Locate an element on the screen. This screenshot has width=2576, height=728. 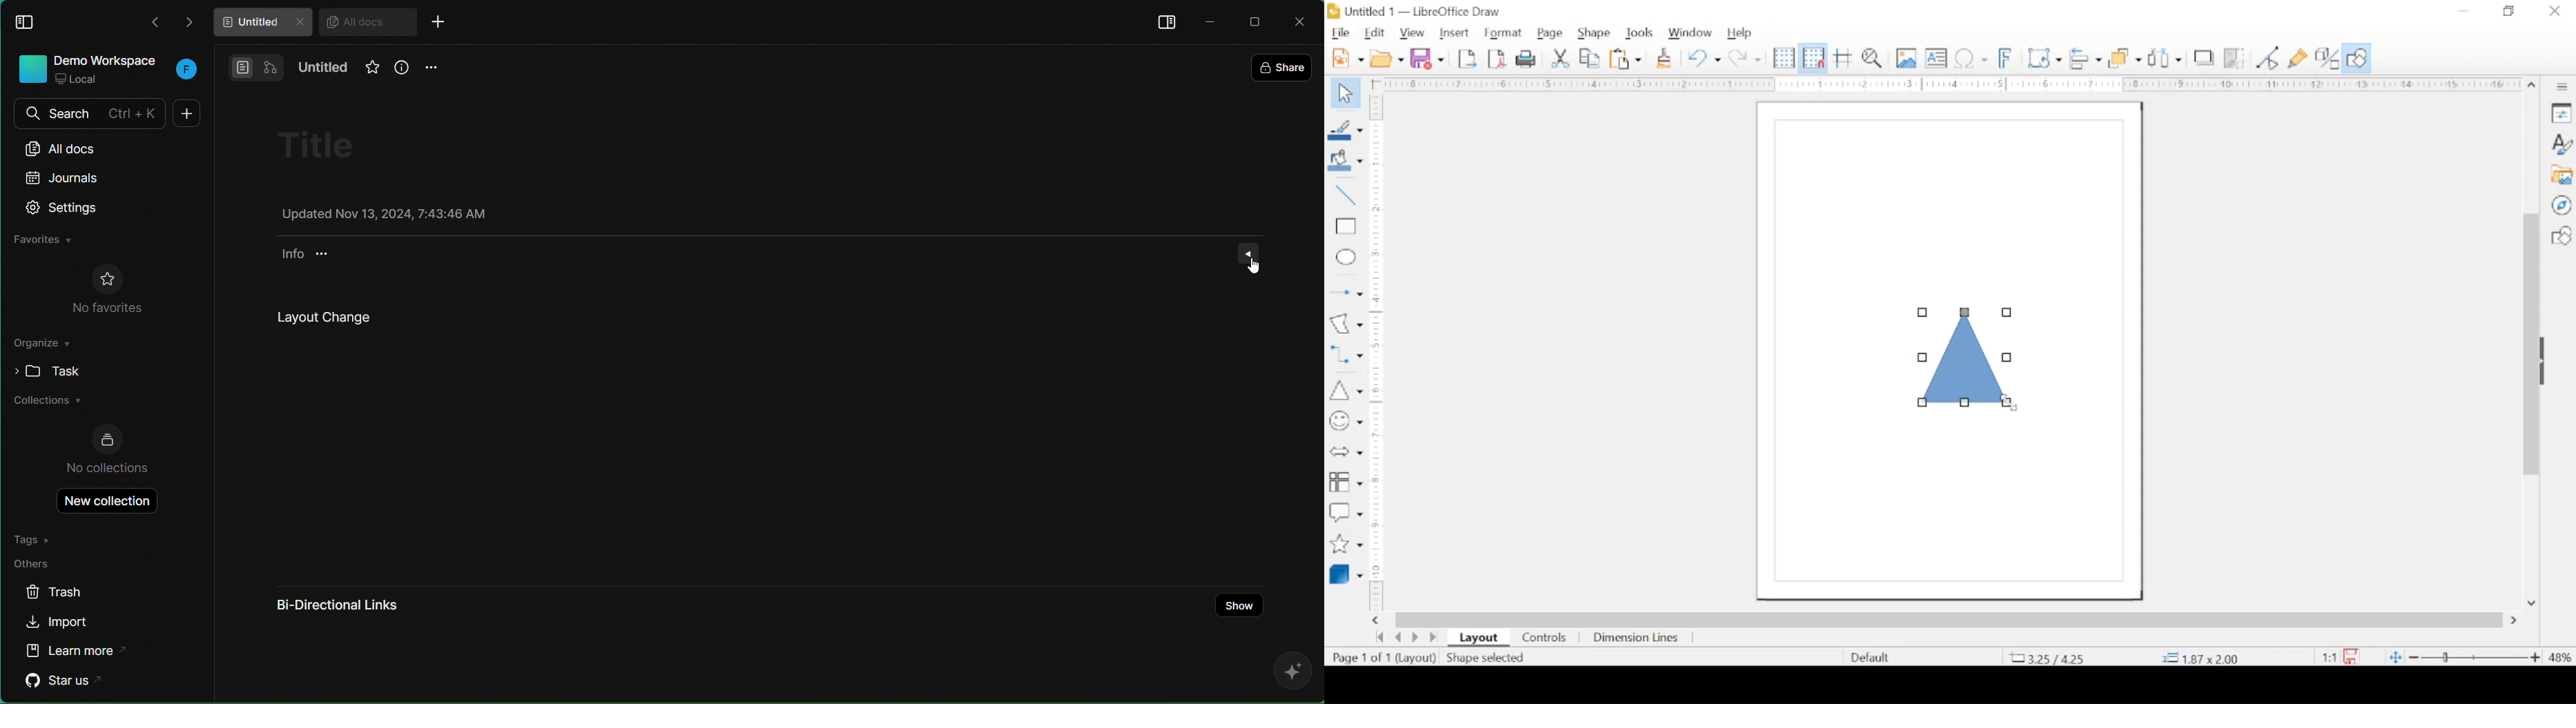
shapes is located at coordinates (2561, 236).